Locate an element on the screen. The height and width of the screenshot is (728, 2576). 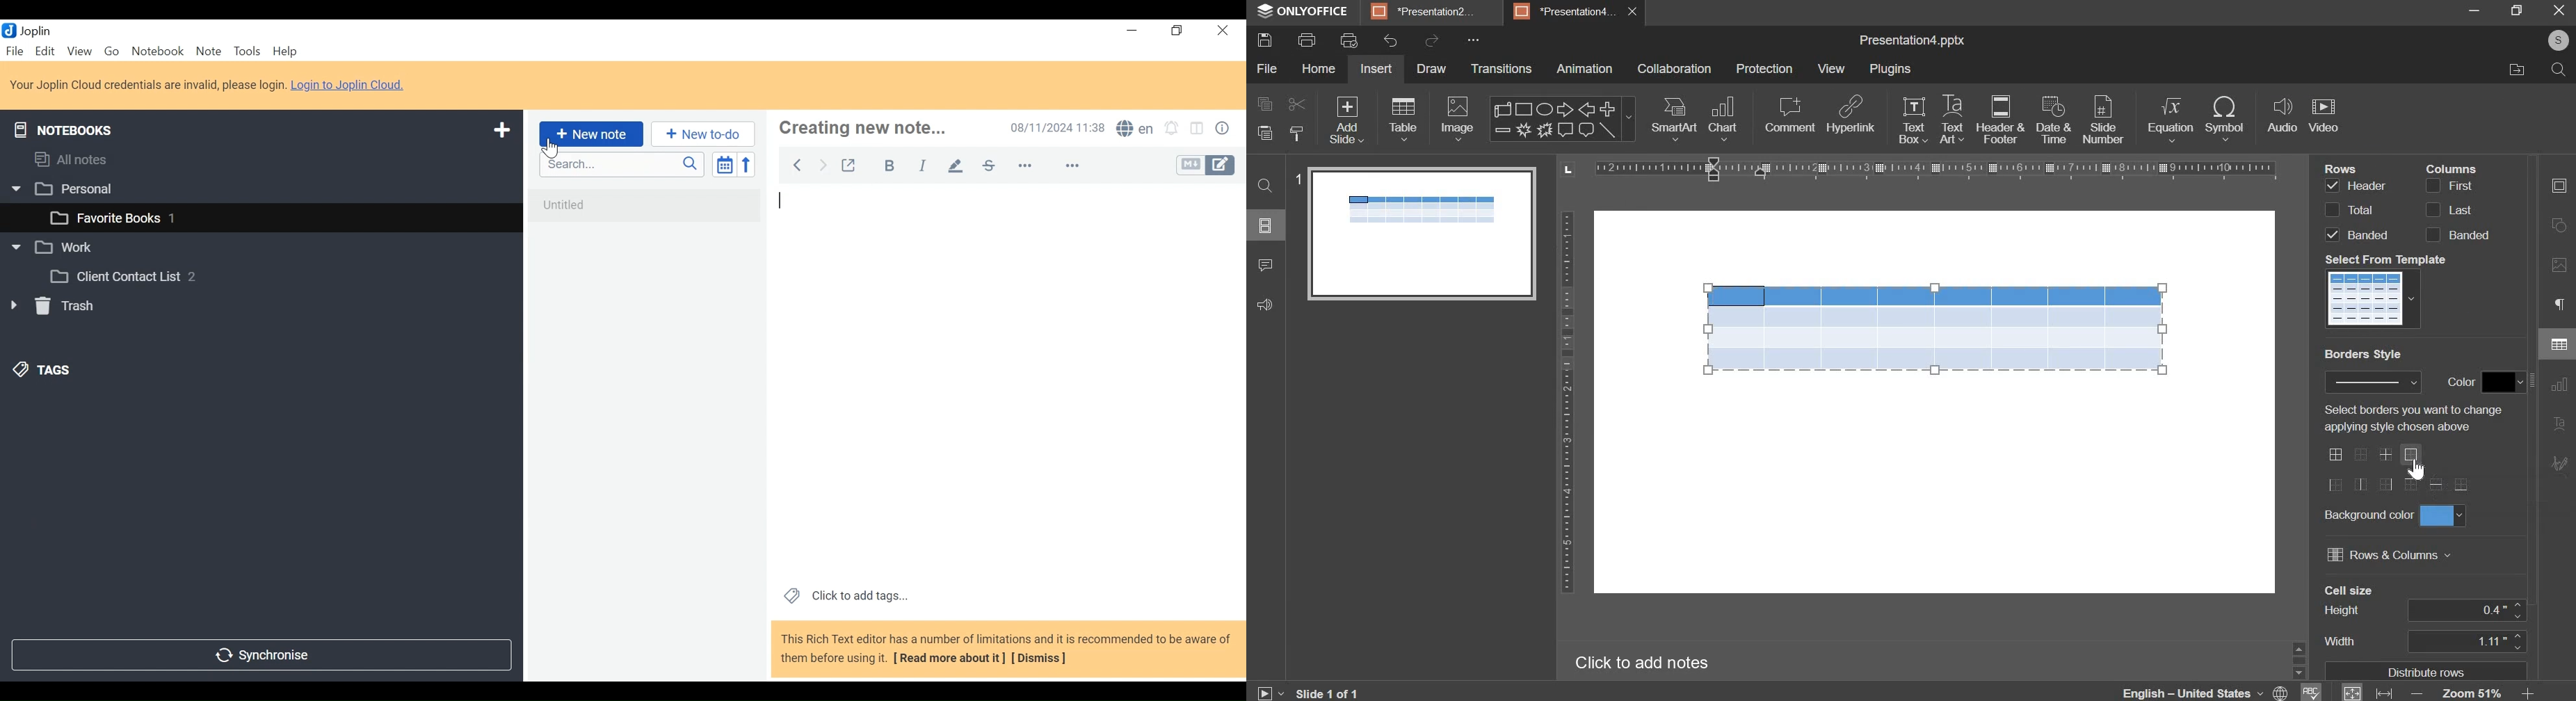
Date an Time is located at coordinates (1057, 127).